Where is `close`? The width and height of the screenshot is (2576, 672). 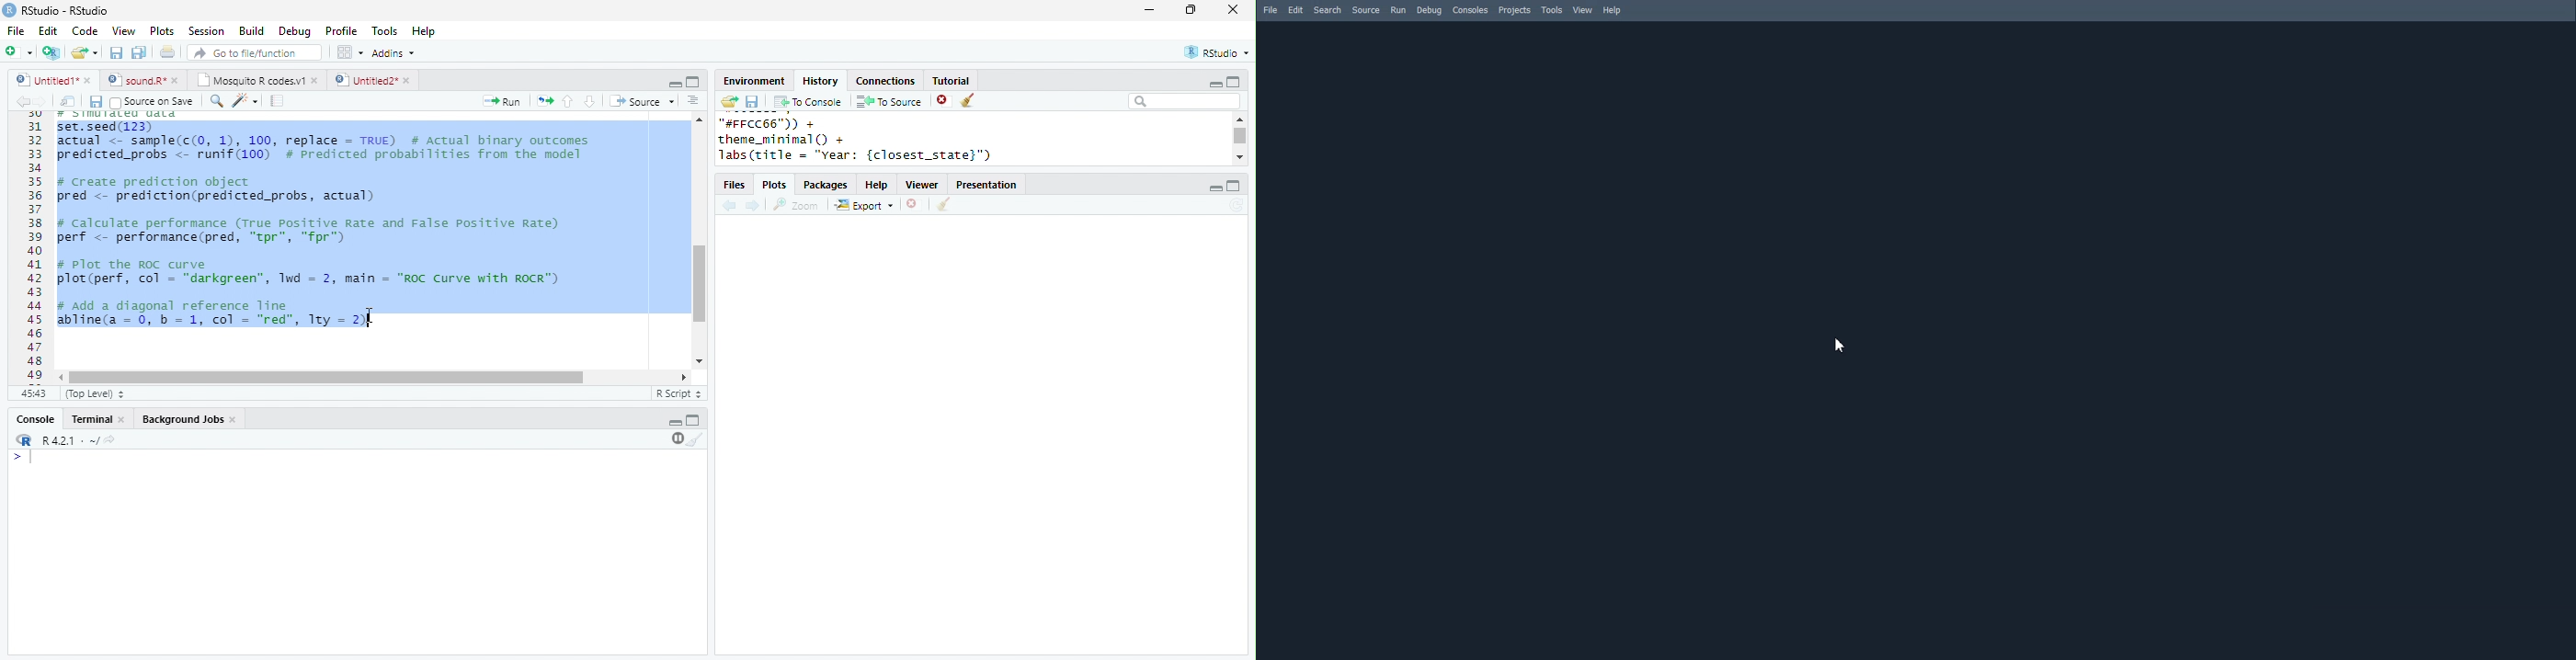
close is located at coordinates (1234, 9).